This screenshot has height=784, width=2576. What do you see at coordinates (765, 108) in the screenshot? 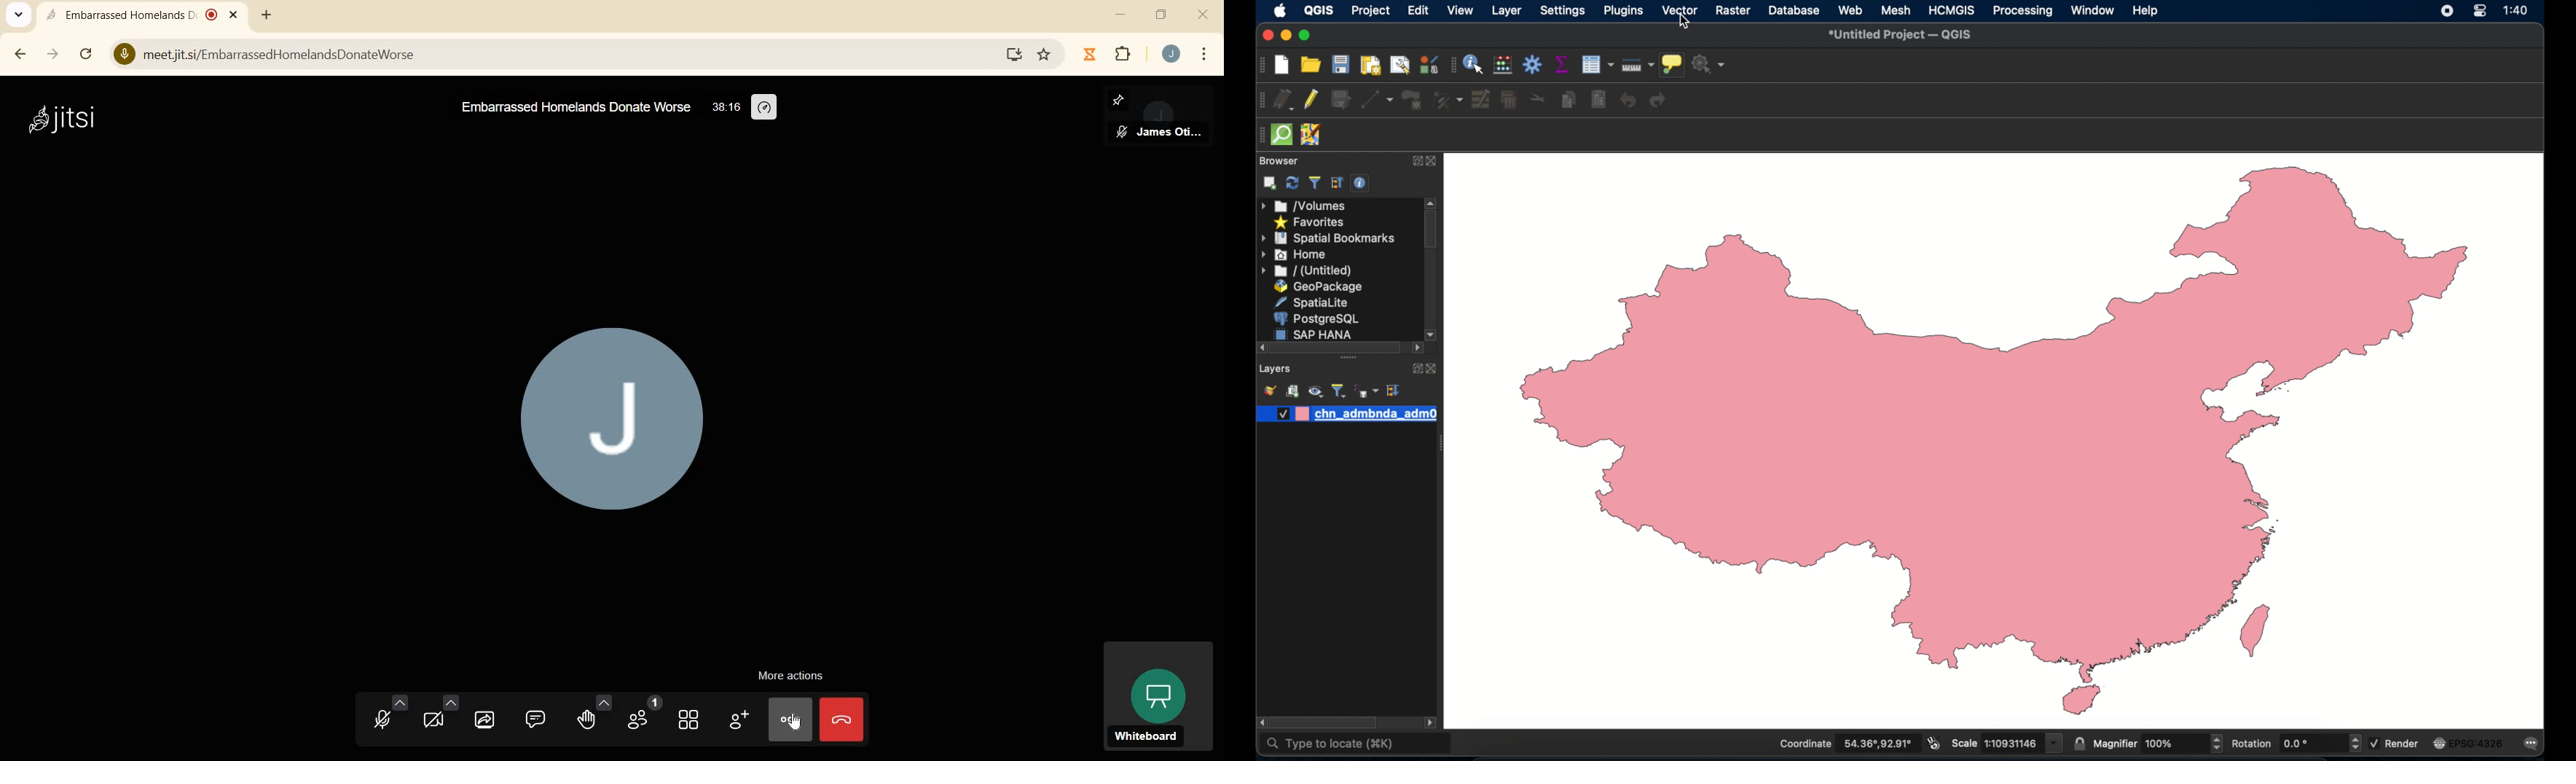
I see `performance settings` at bounding box center [765, 108].